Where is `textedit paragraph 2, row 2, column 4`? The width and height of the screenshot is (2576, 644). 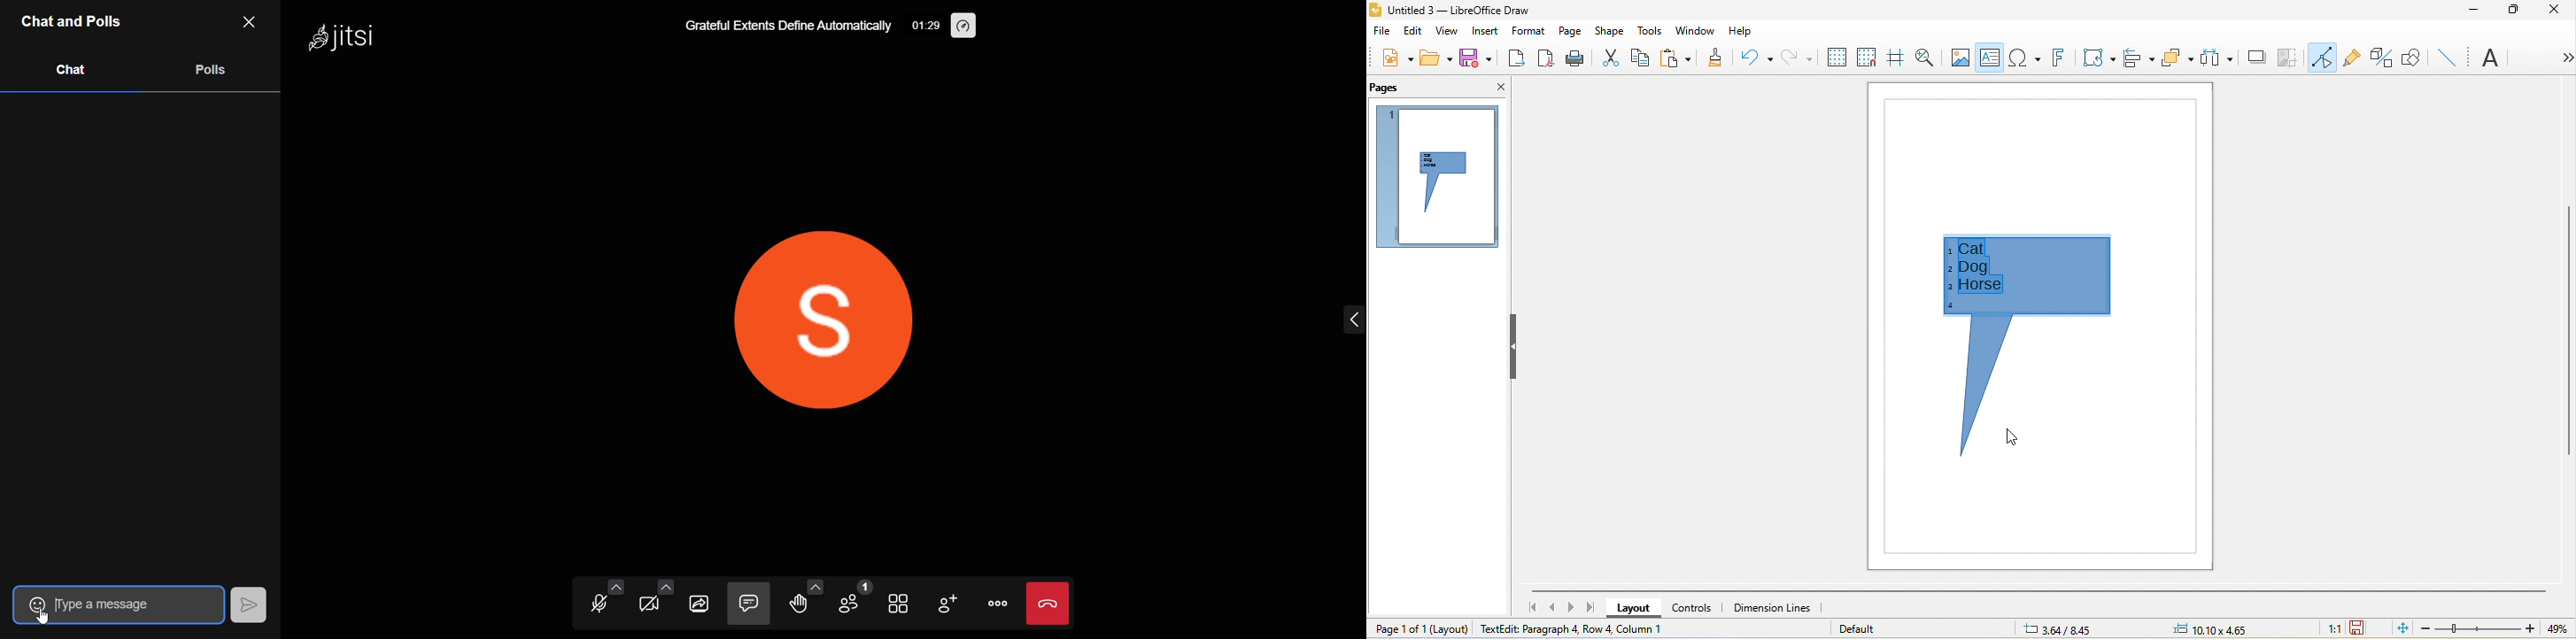 textedit paragraph 2, row 2, column 4 is located at coordinates (1605, 630).